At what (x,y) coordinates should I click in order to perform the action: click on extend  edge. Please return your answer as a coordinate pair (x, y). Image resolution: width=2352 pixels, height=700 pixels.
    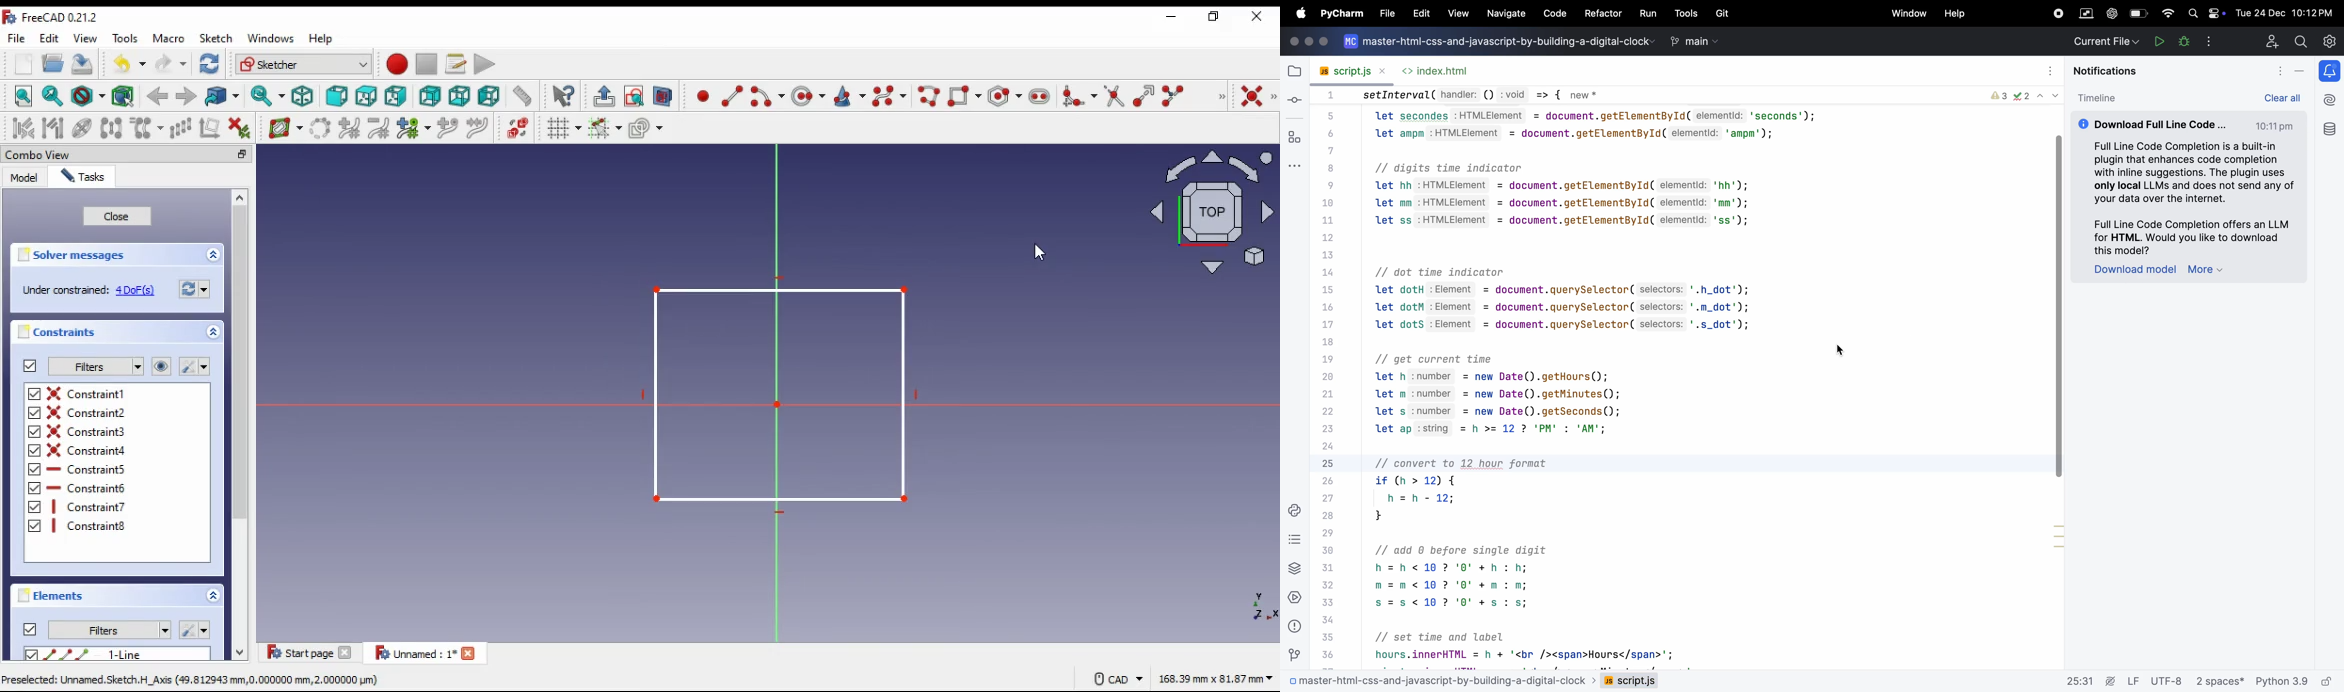
    Looking at the image, I should click on (1143, 95).